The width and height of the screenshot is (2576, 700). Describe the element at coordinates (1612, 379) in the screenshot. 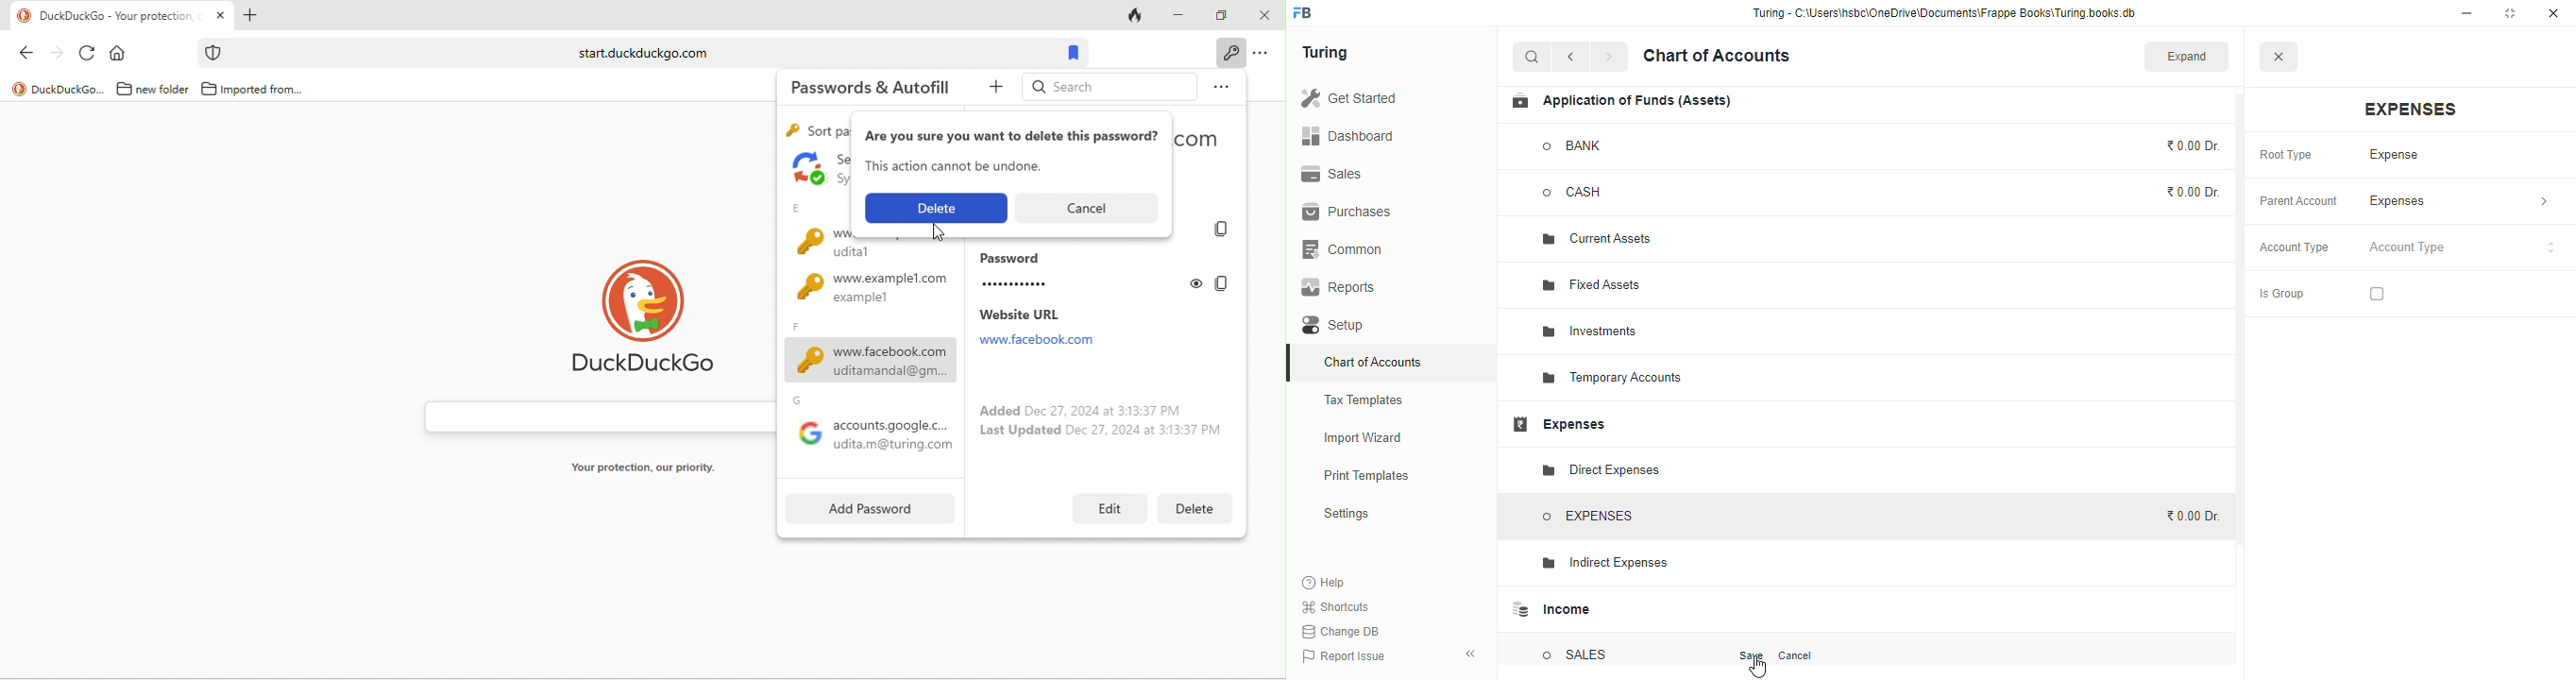

I see `temporary accounts` at that location.